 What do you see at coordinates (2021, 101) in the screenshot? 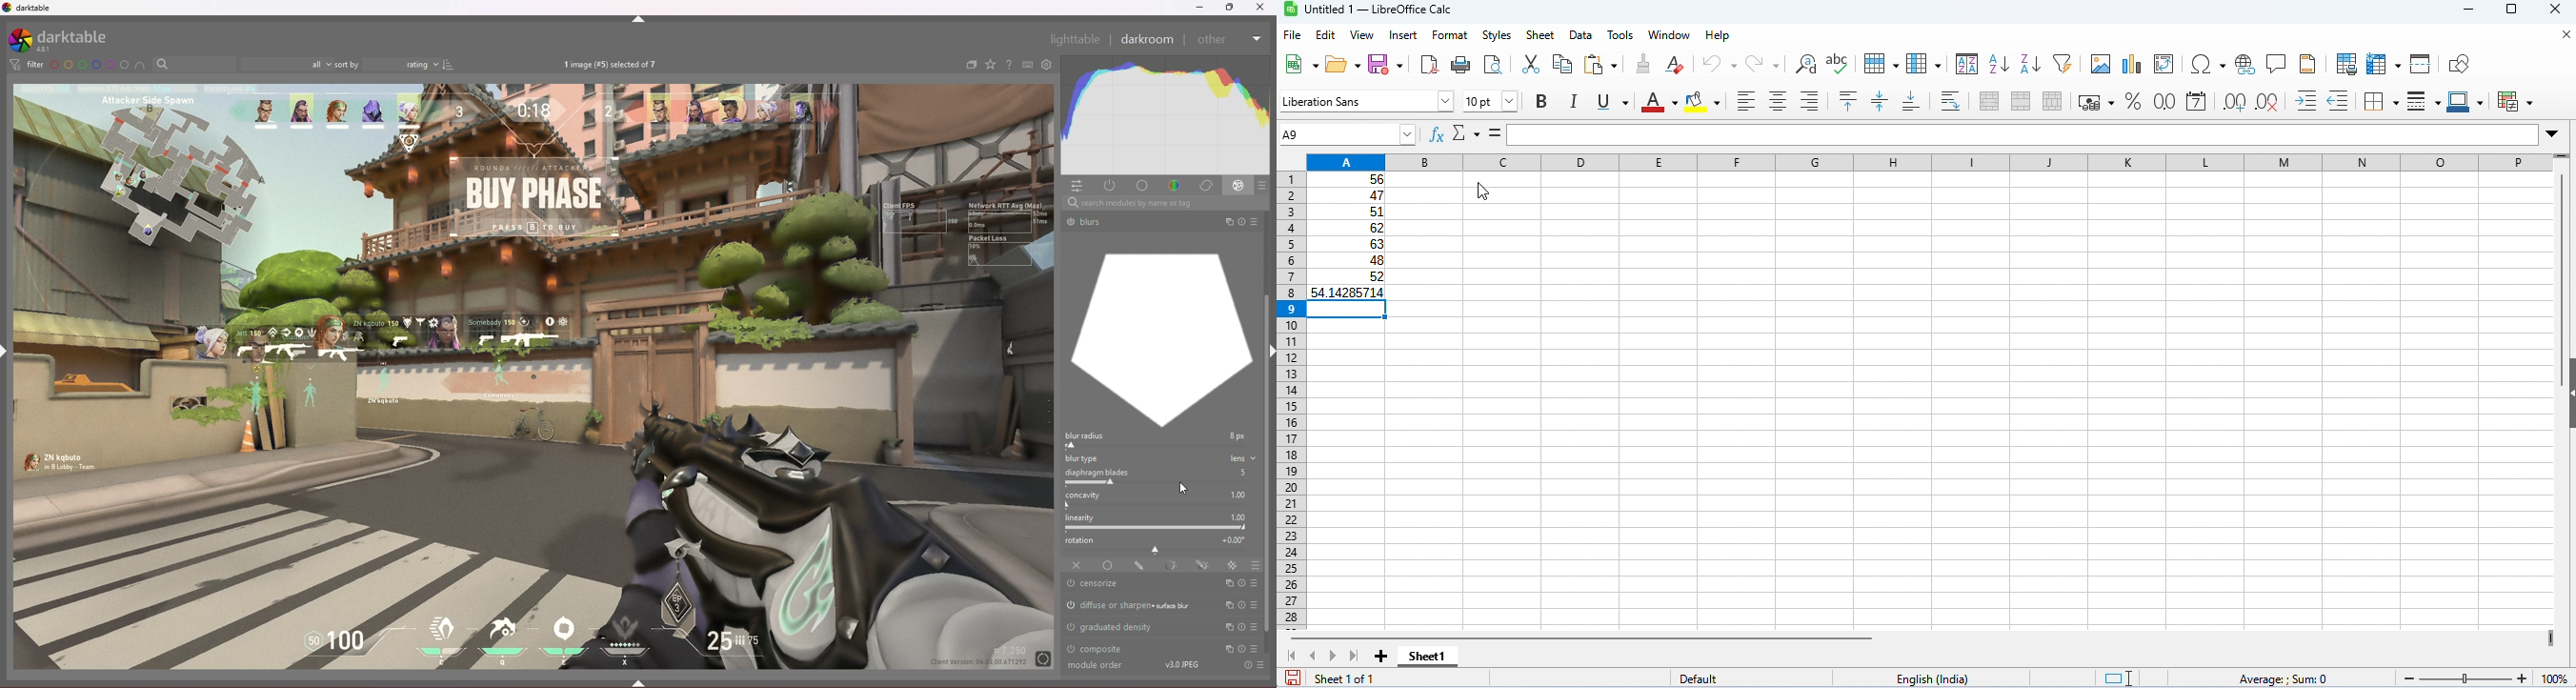
I see `merge cells` at bounding box center [2021, 101].